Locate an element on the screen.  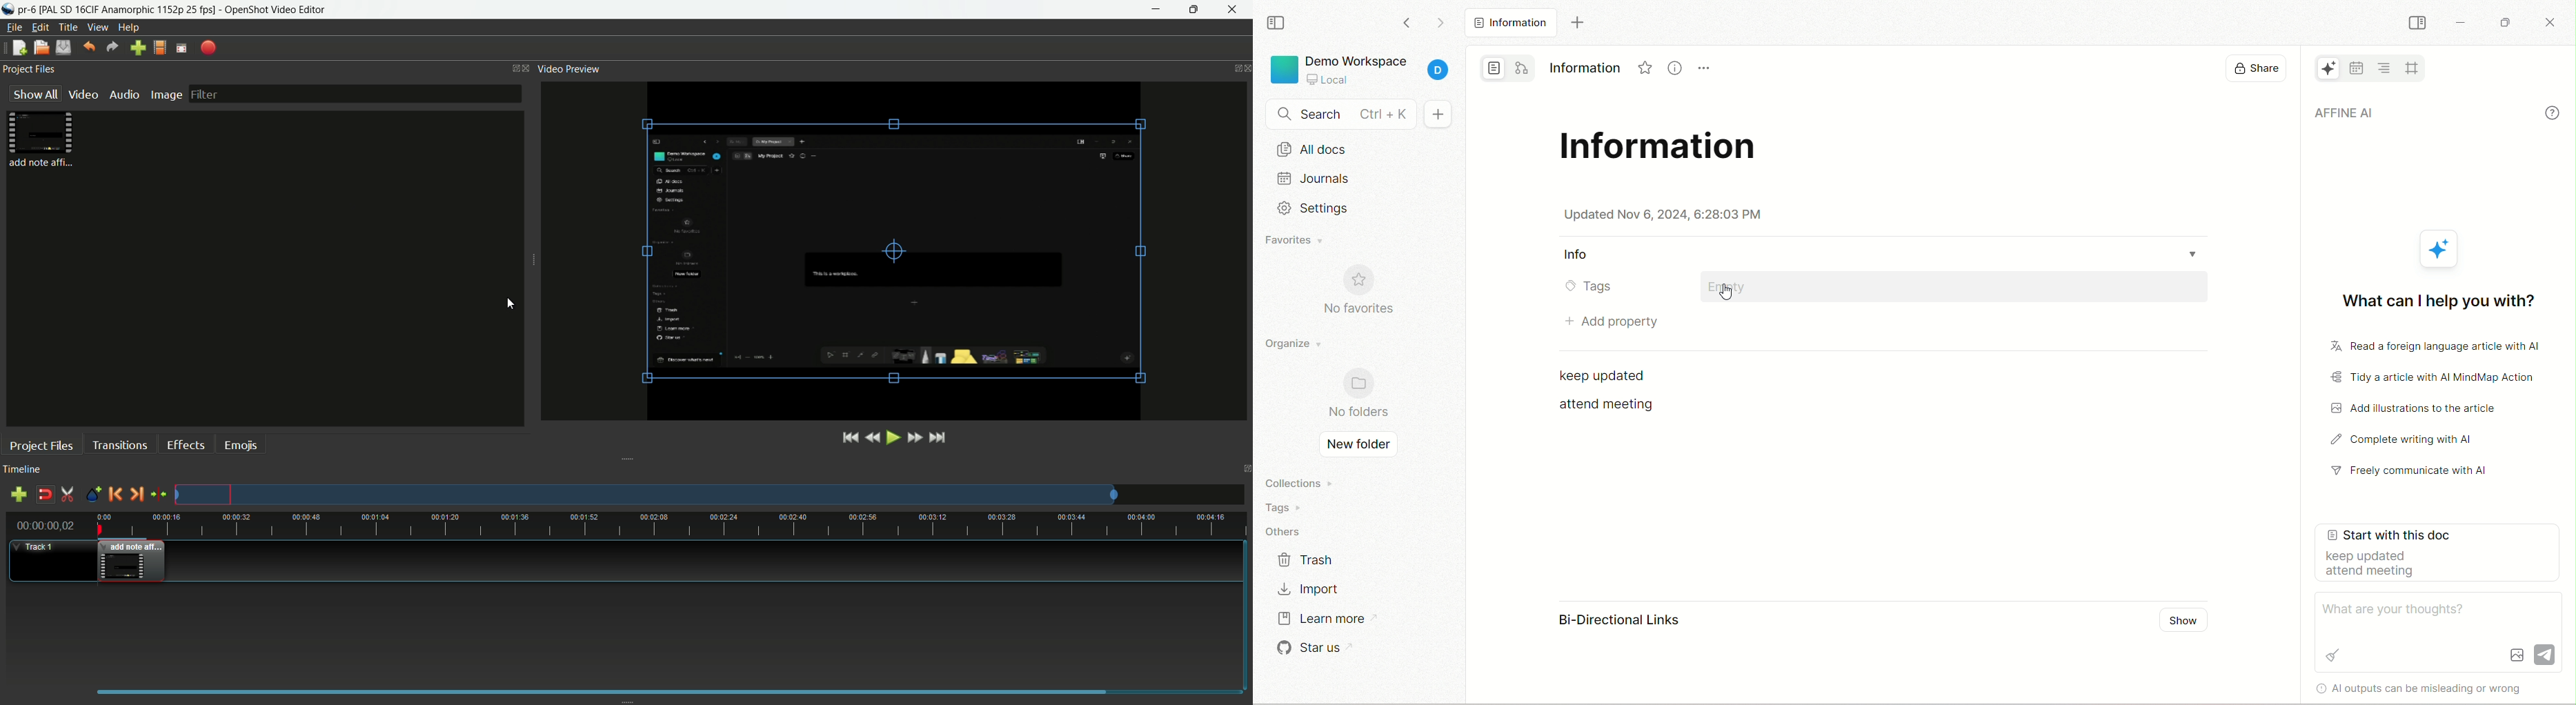
close is located at coordinates (2552, 25).